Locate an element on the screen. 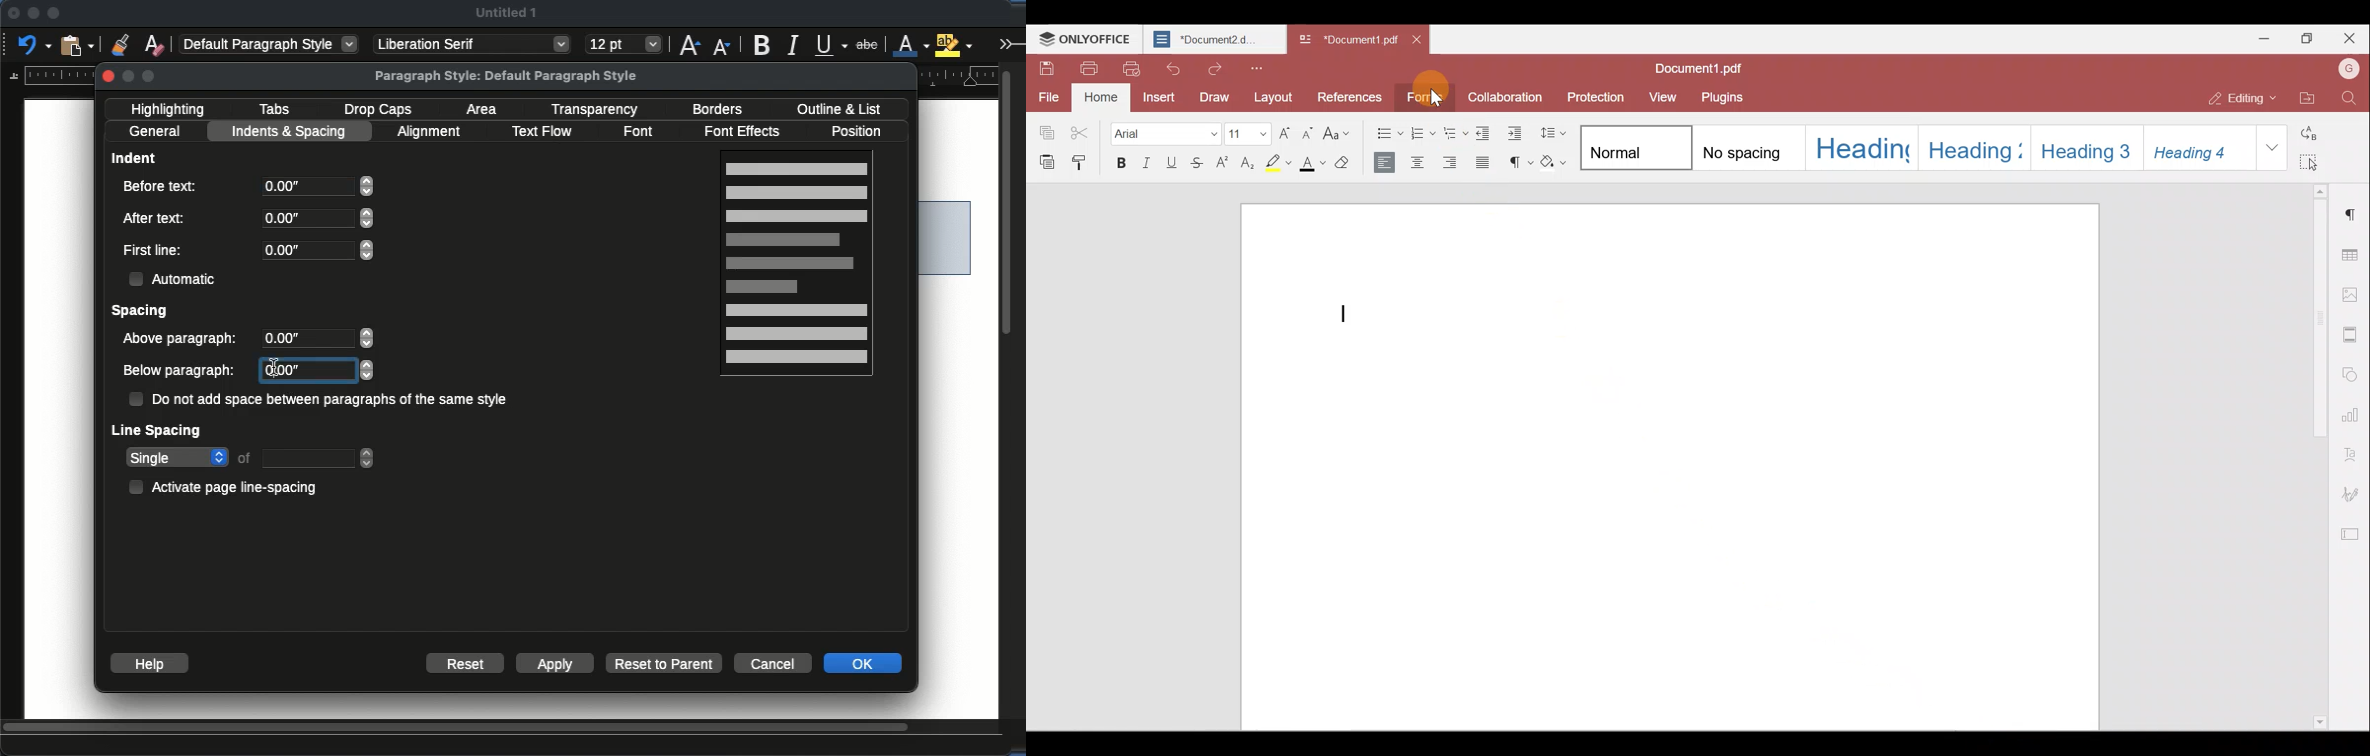  Text Art settings is located at coordinates (2353, 450).